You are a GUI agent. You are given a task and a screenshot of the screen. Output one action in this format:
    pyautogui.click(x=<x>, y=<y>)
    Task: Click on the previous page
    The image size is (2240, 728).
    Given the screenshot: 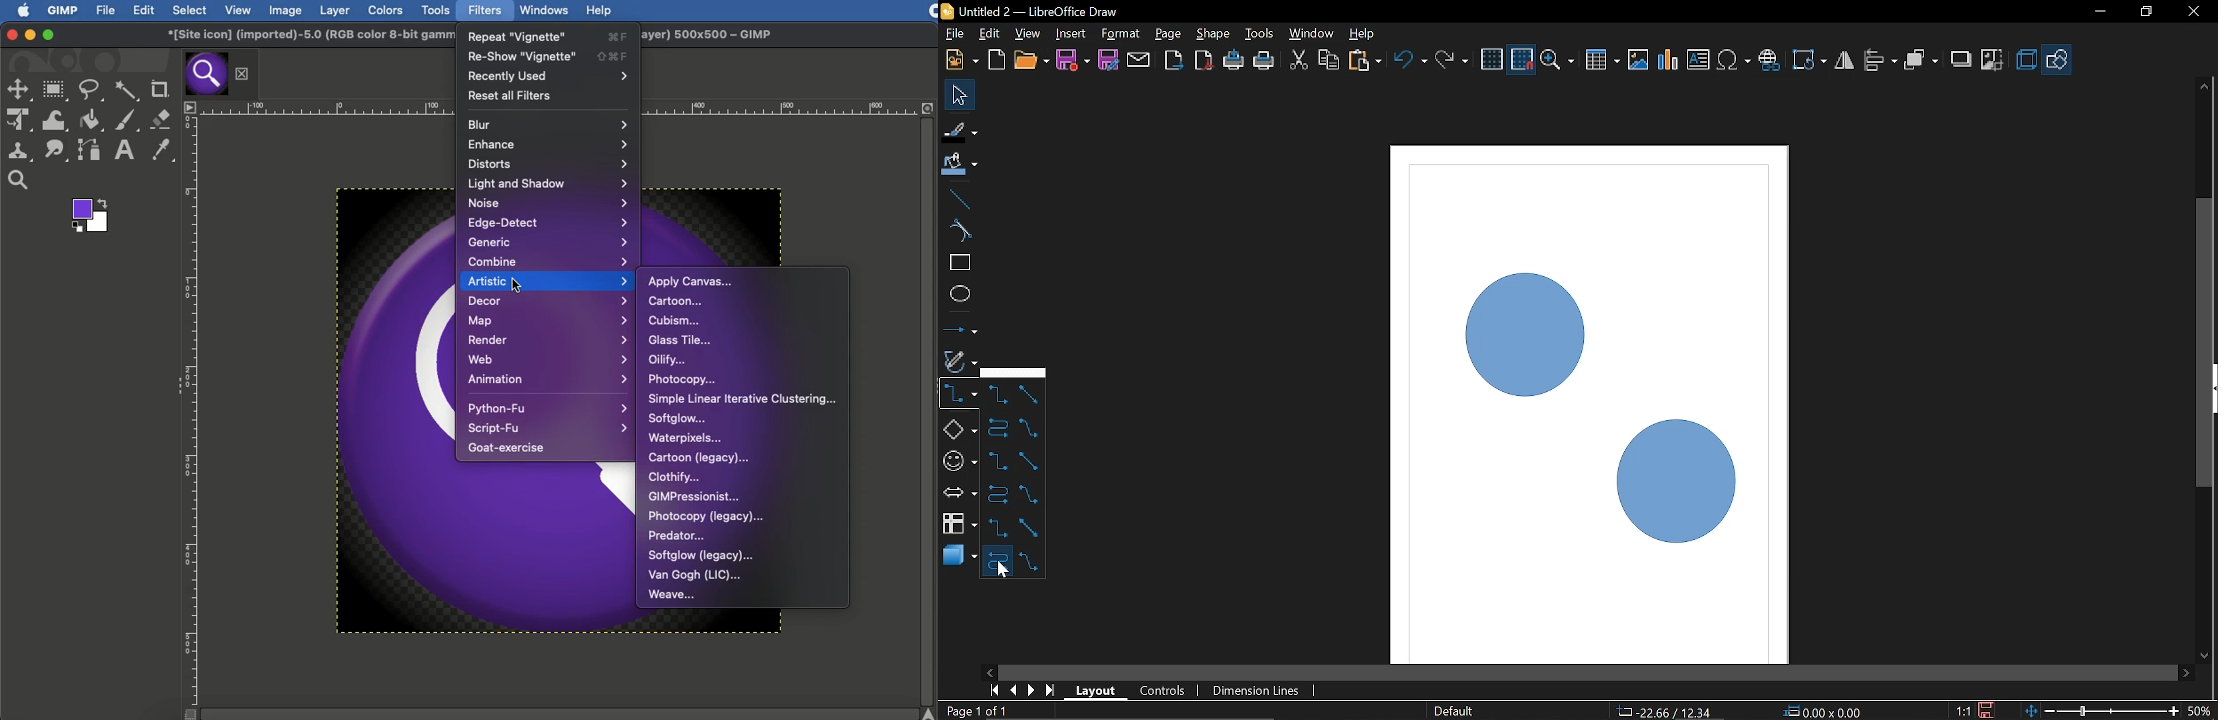 What is the action you would take?
    pyautogui.click(x=1010, y=691)
    